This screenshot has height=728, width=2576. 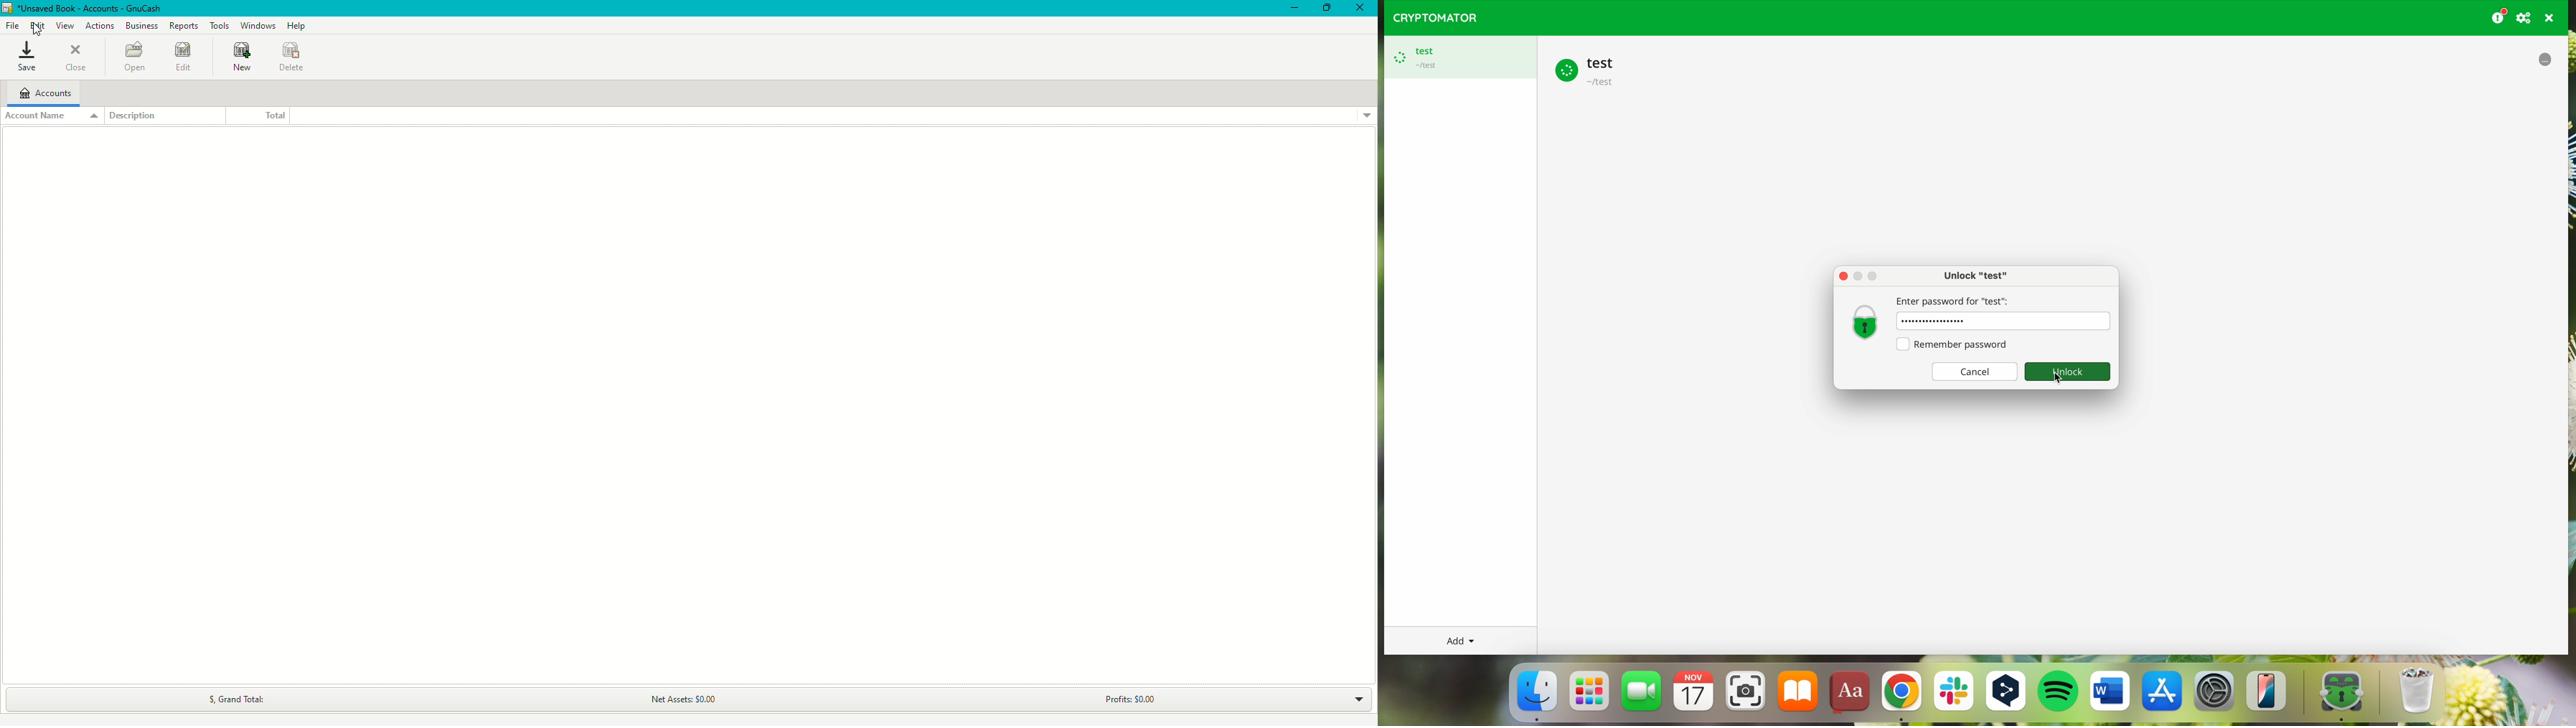 What do you see at coordinates (238, 59) in the screenshot?
I see `new` at bounding box center [238, 59].